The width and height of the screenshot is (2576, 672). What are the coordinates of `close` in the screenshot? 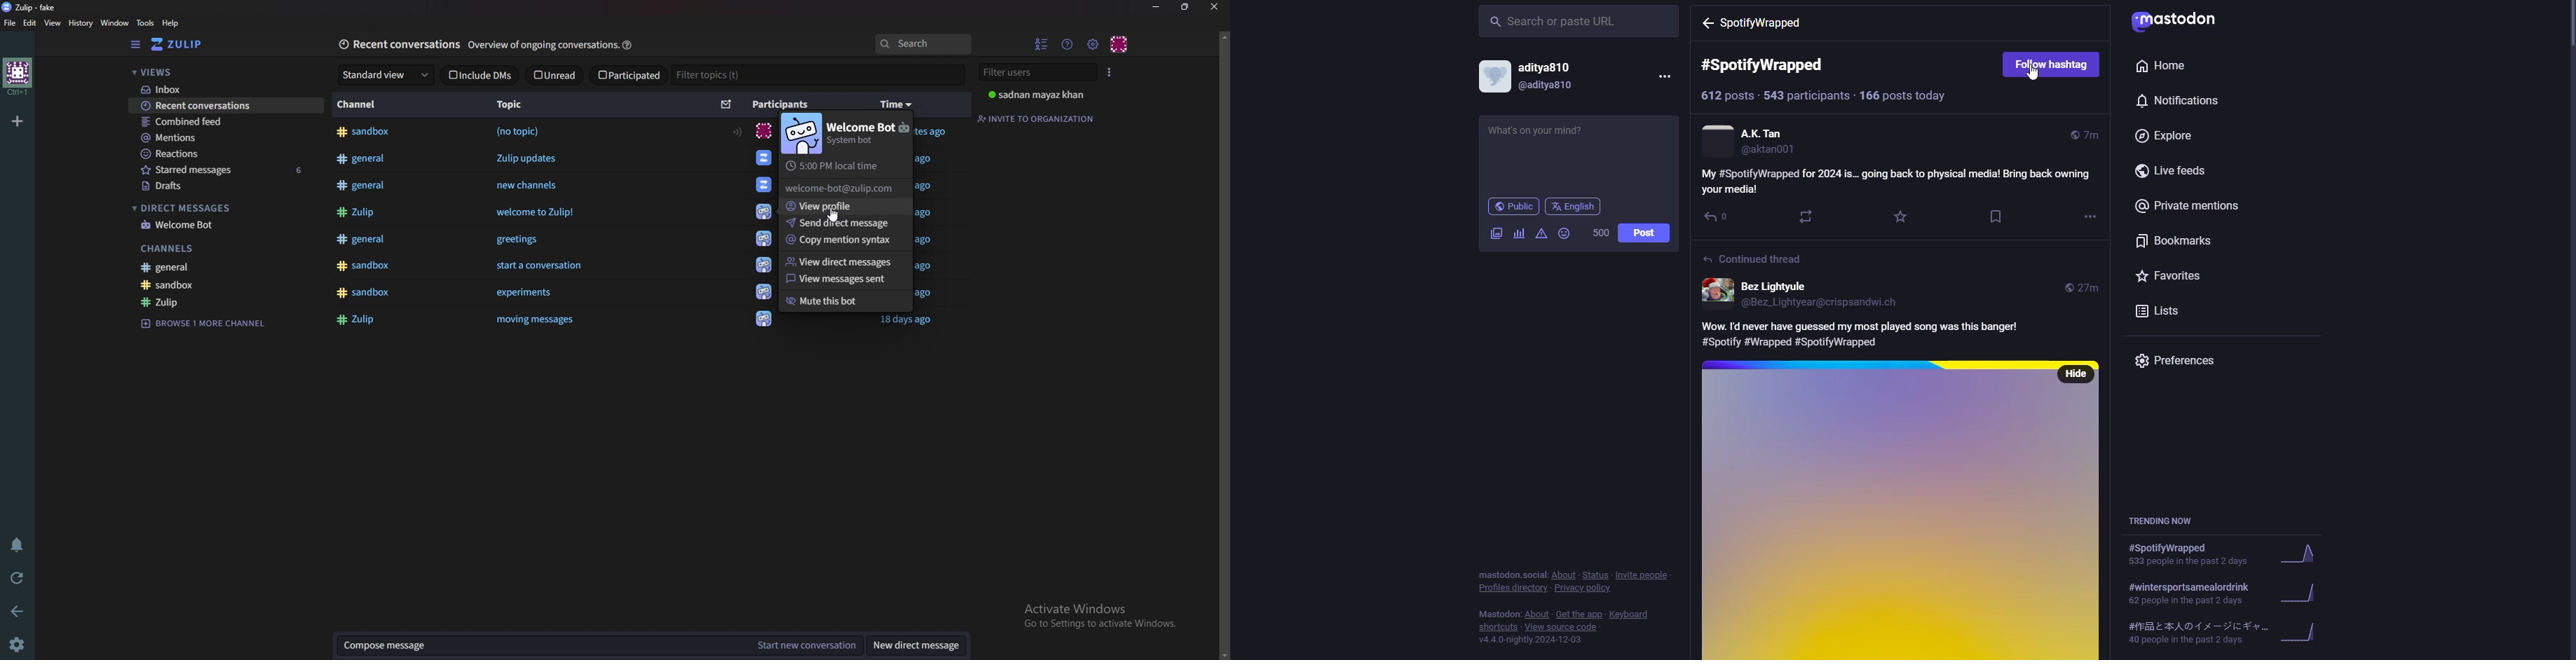 It's located at (1215, 8).